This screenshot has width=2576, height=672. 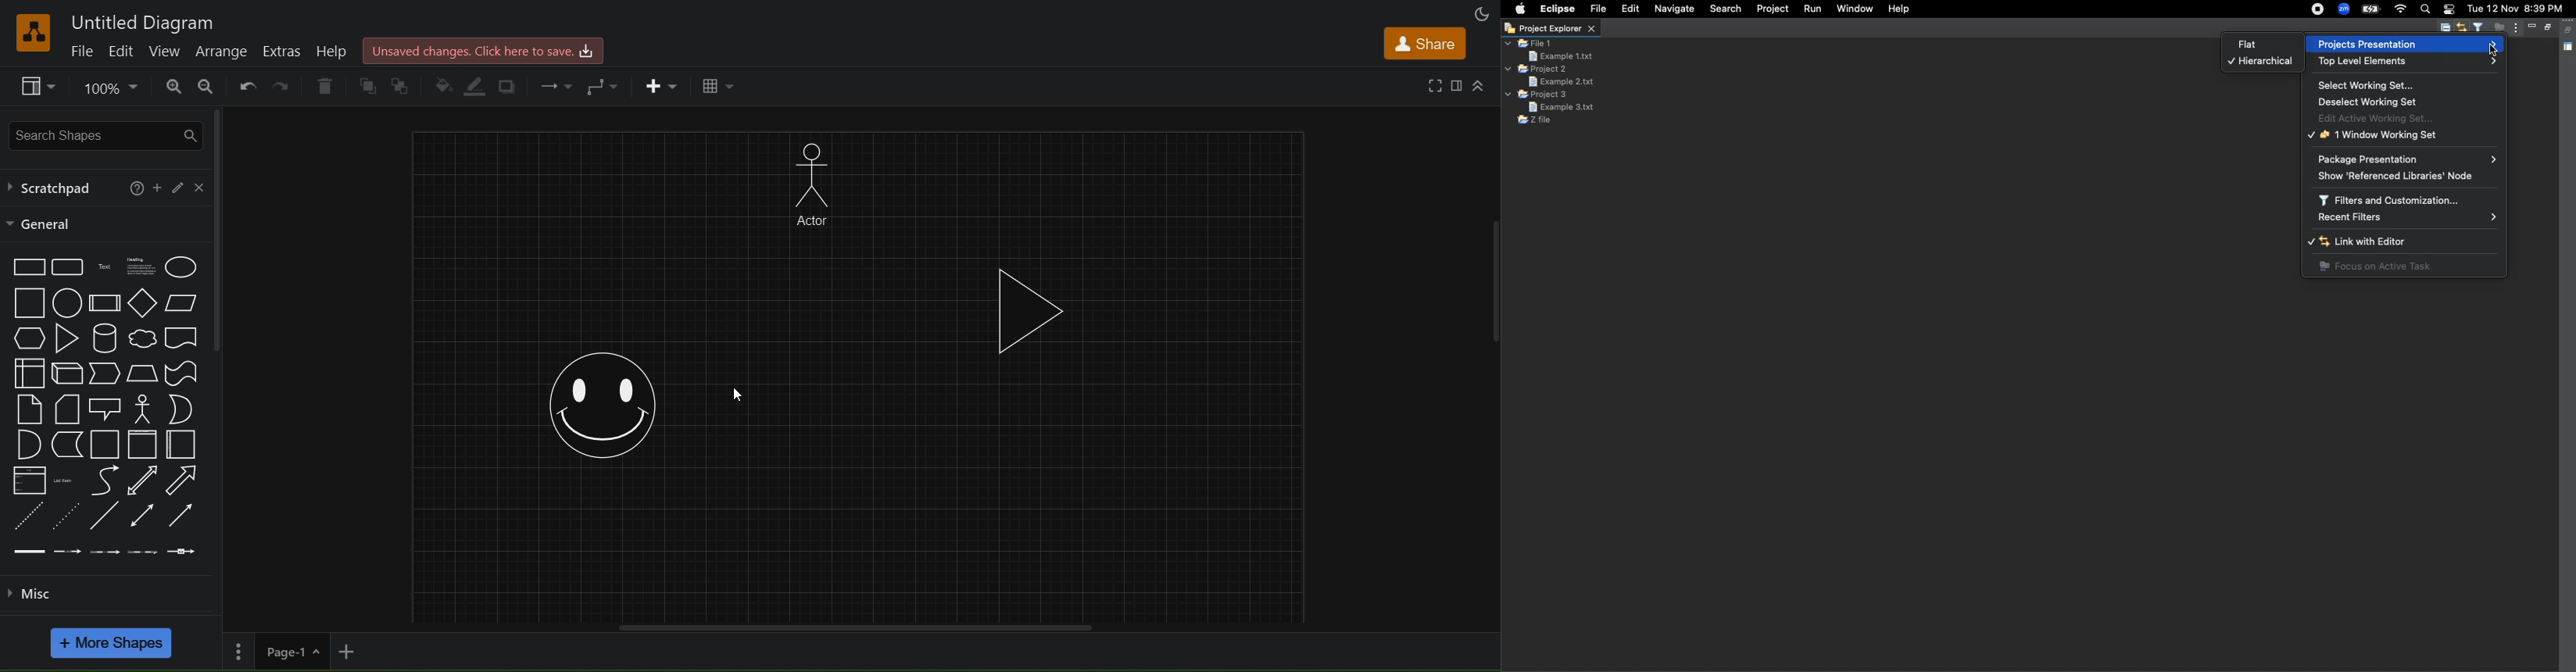 What do you see at coordinates (102, 268) in the screenshot?
I see `text` at bounding box center [102, 268].